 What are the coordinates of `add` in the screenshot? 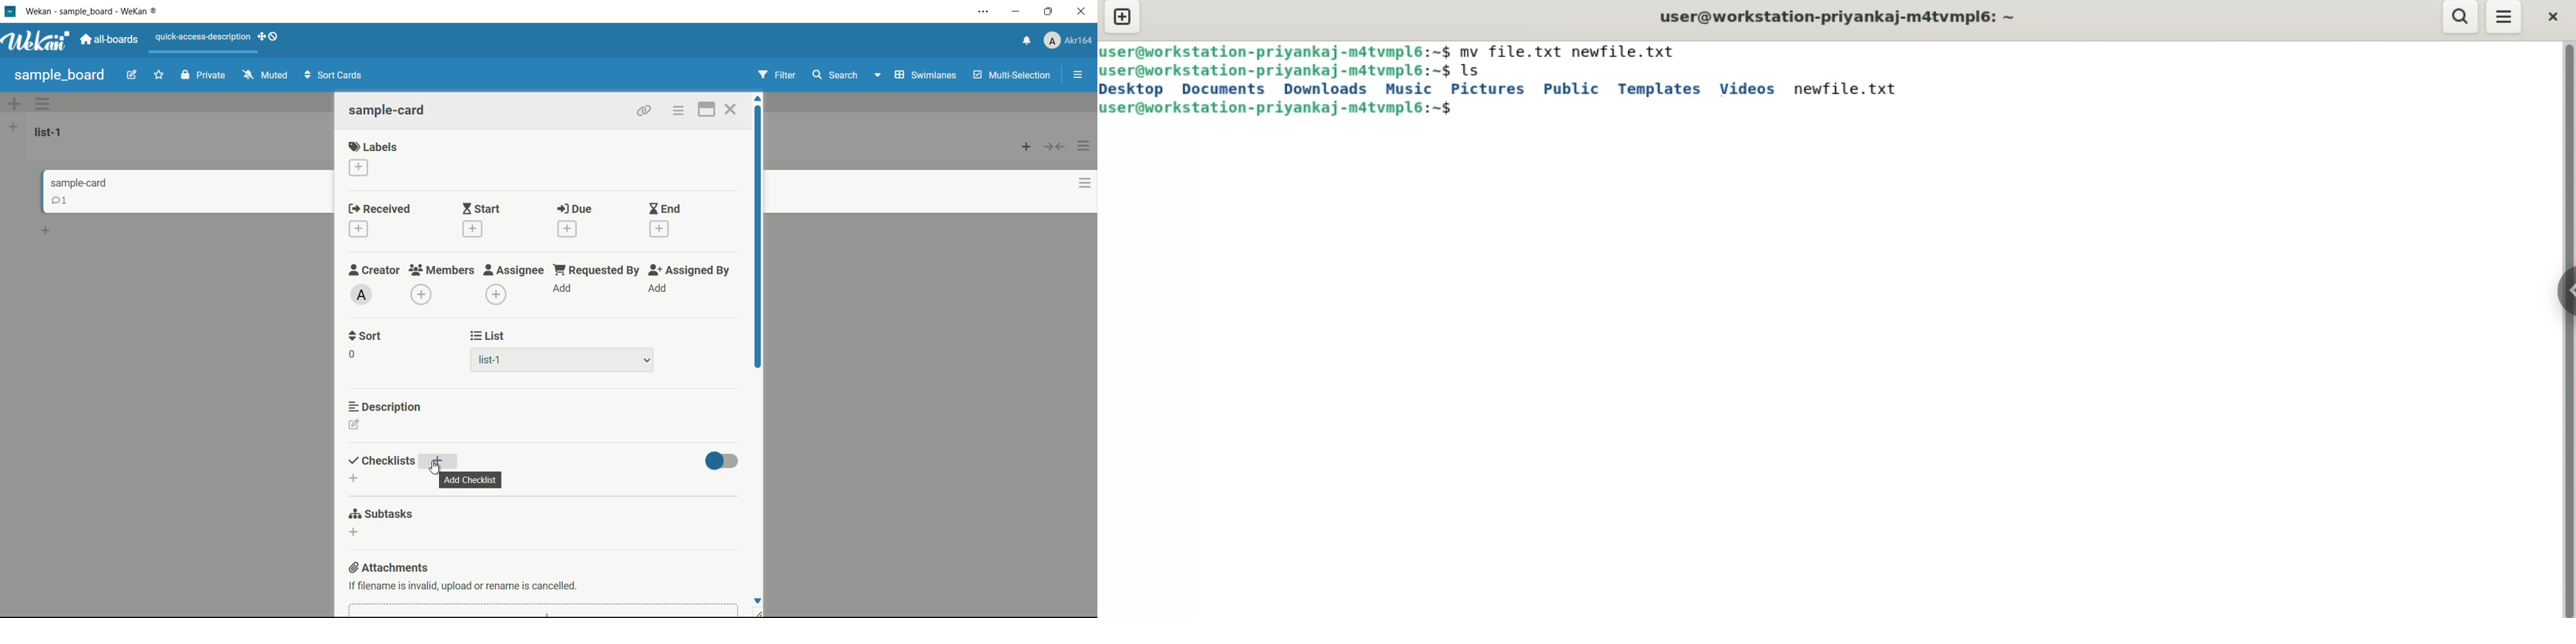 It's located at (564, 289).